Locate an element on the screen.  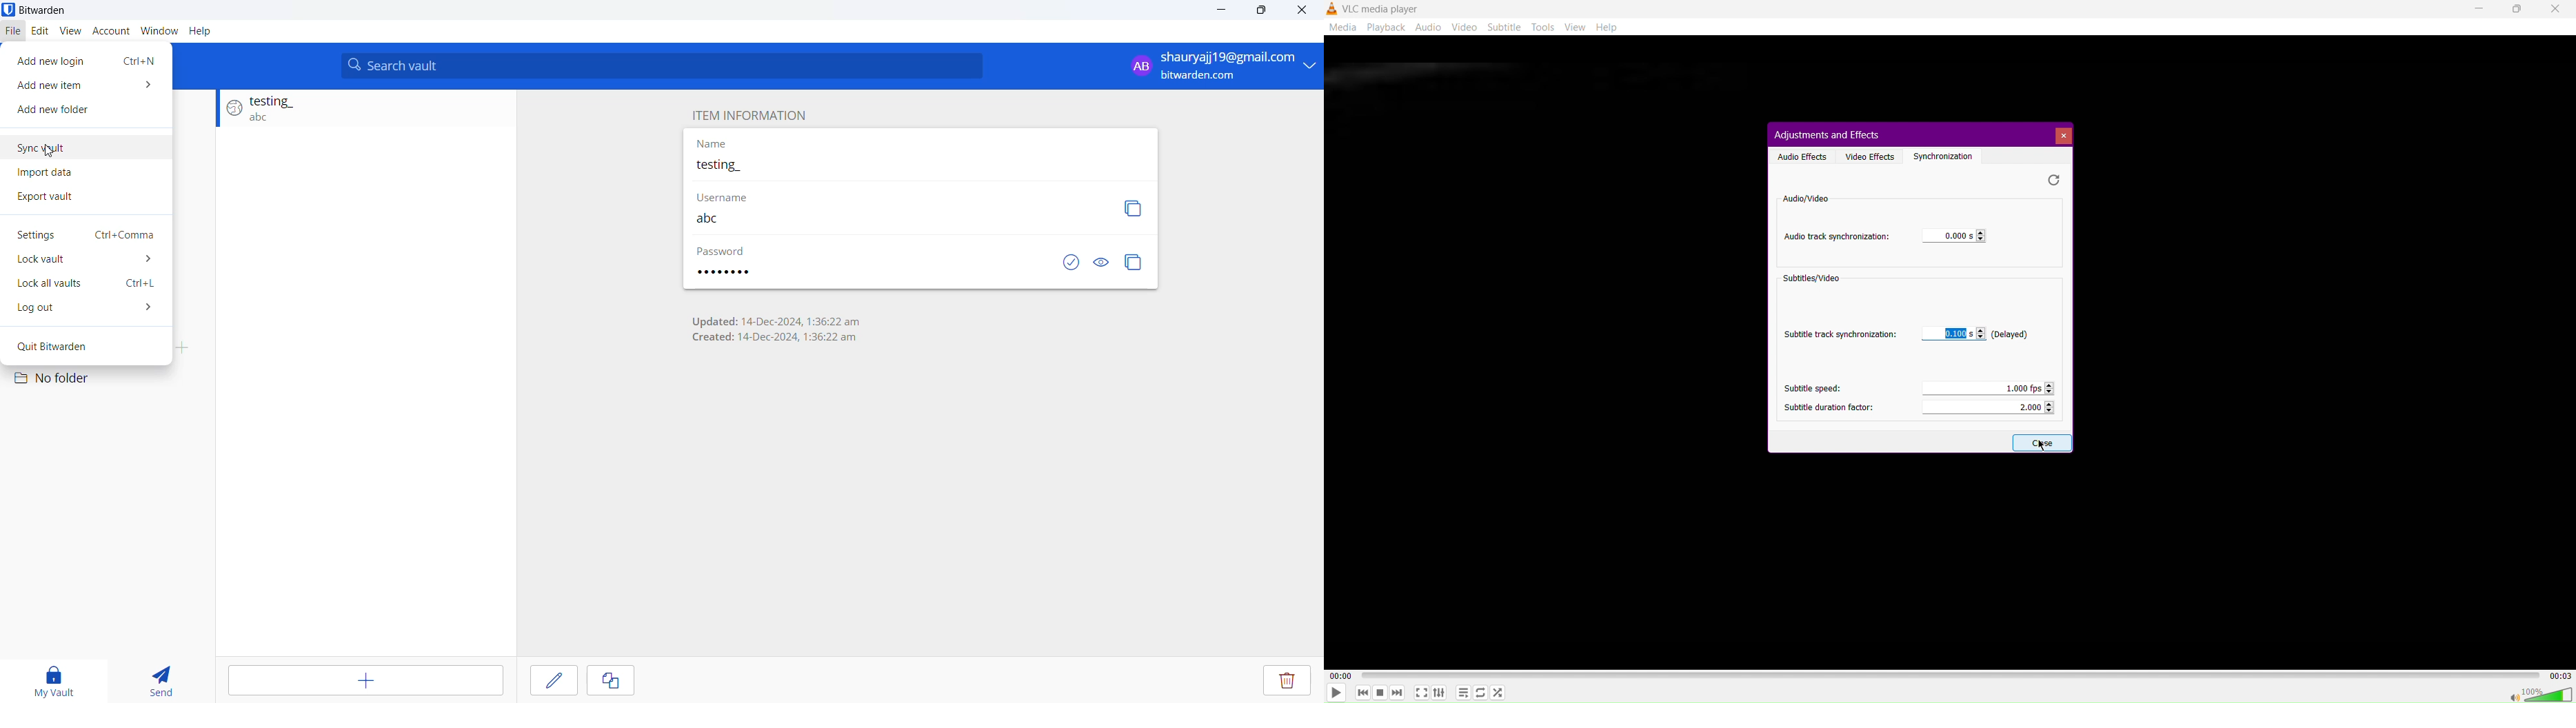
Folders is located at coordinates (74, 349).